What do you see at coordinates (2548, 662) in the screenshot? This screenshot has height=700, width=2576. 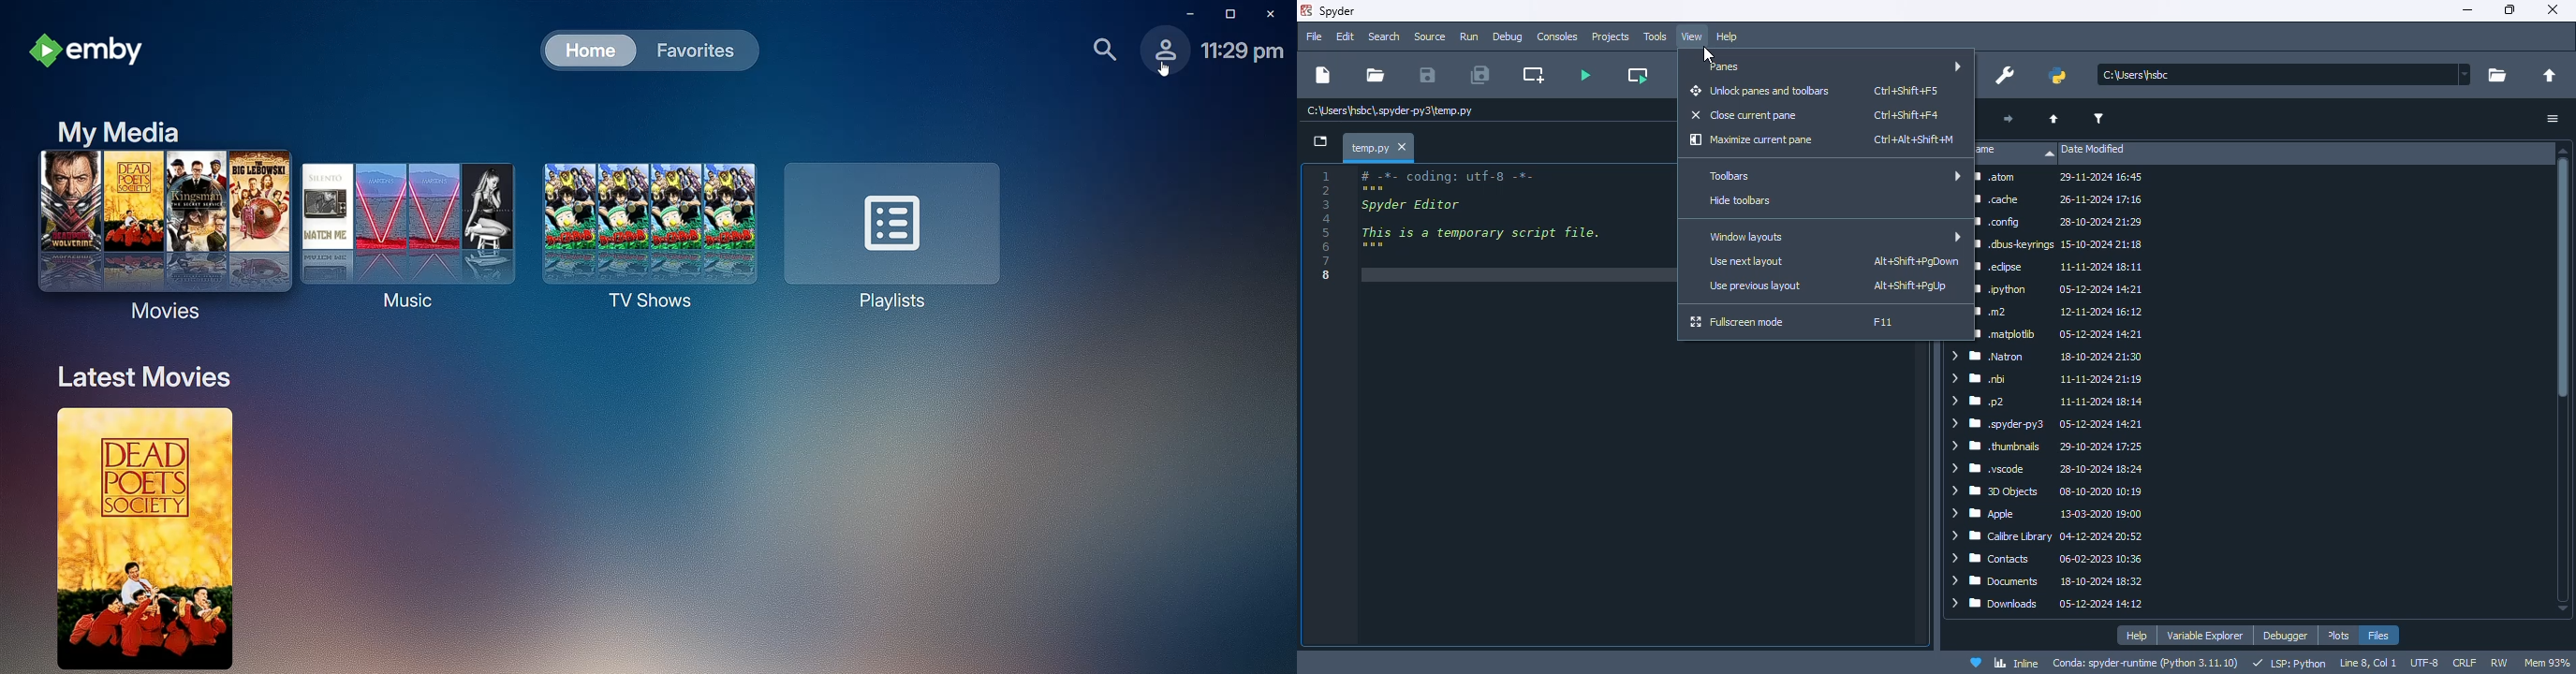 I see `mem 93%` at bounding box center [2548, 662].